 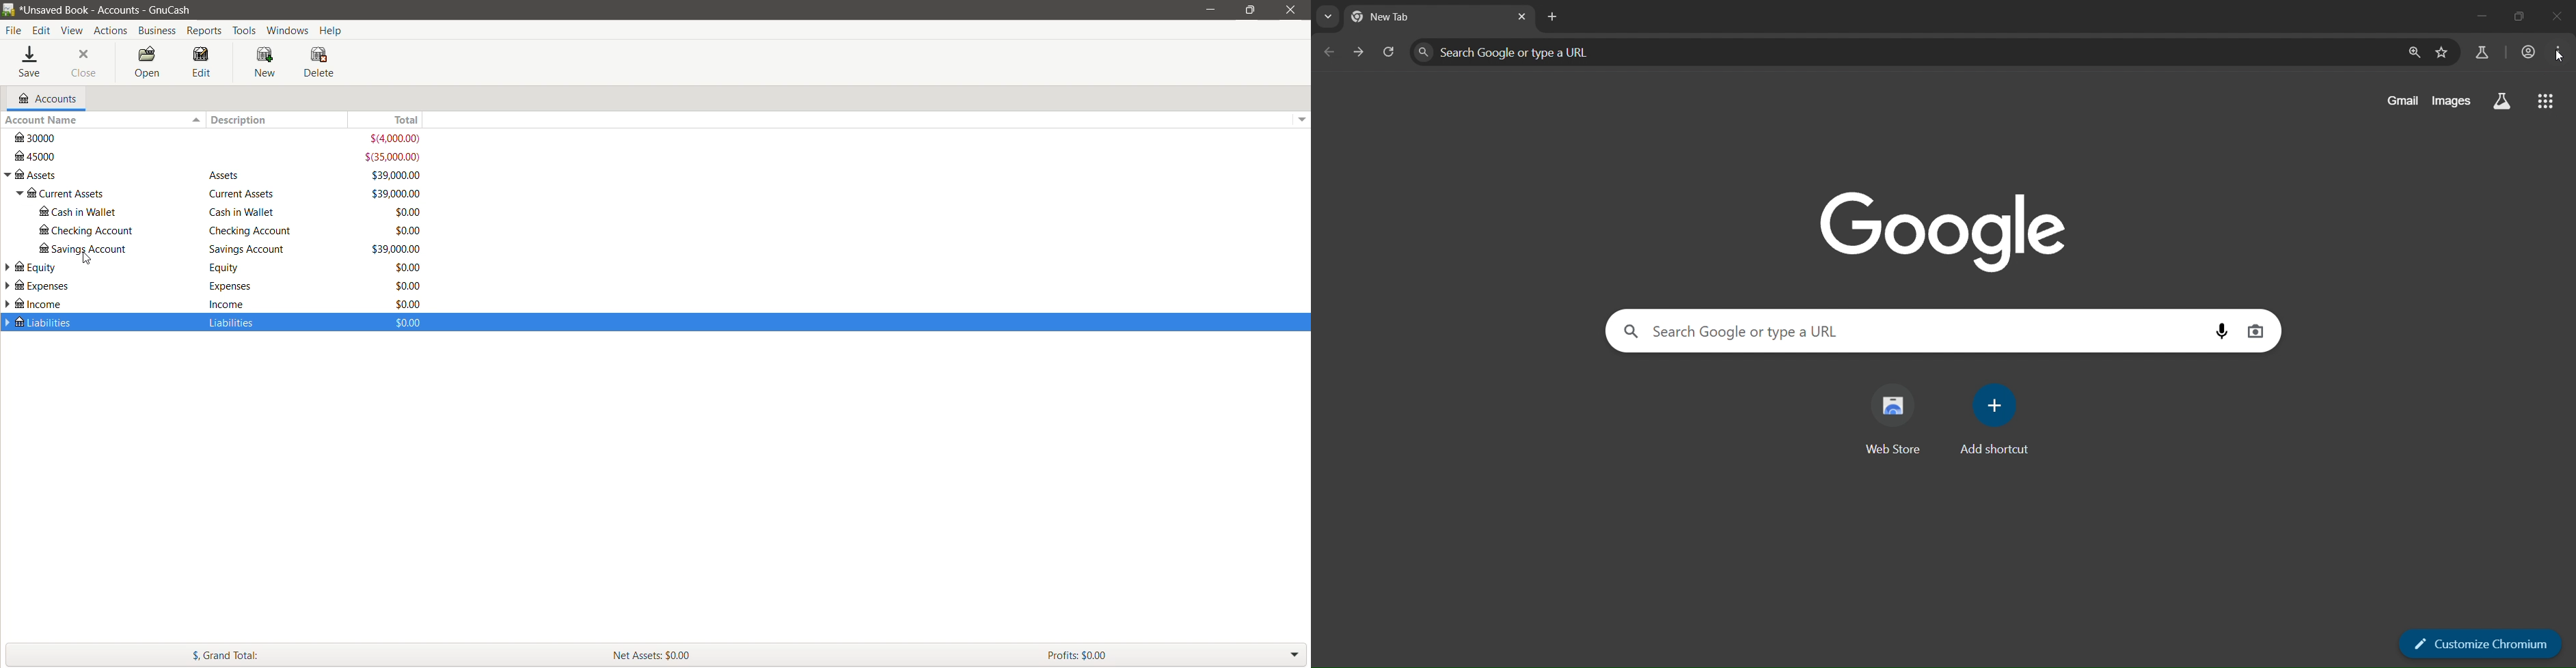 I want to click on search panel, so click(x=1793, y=331).